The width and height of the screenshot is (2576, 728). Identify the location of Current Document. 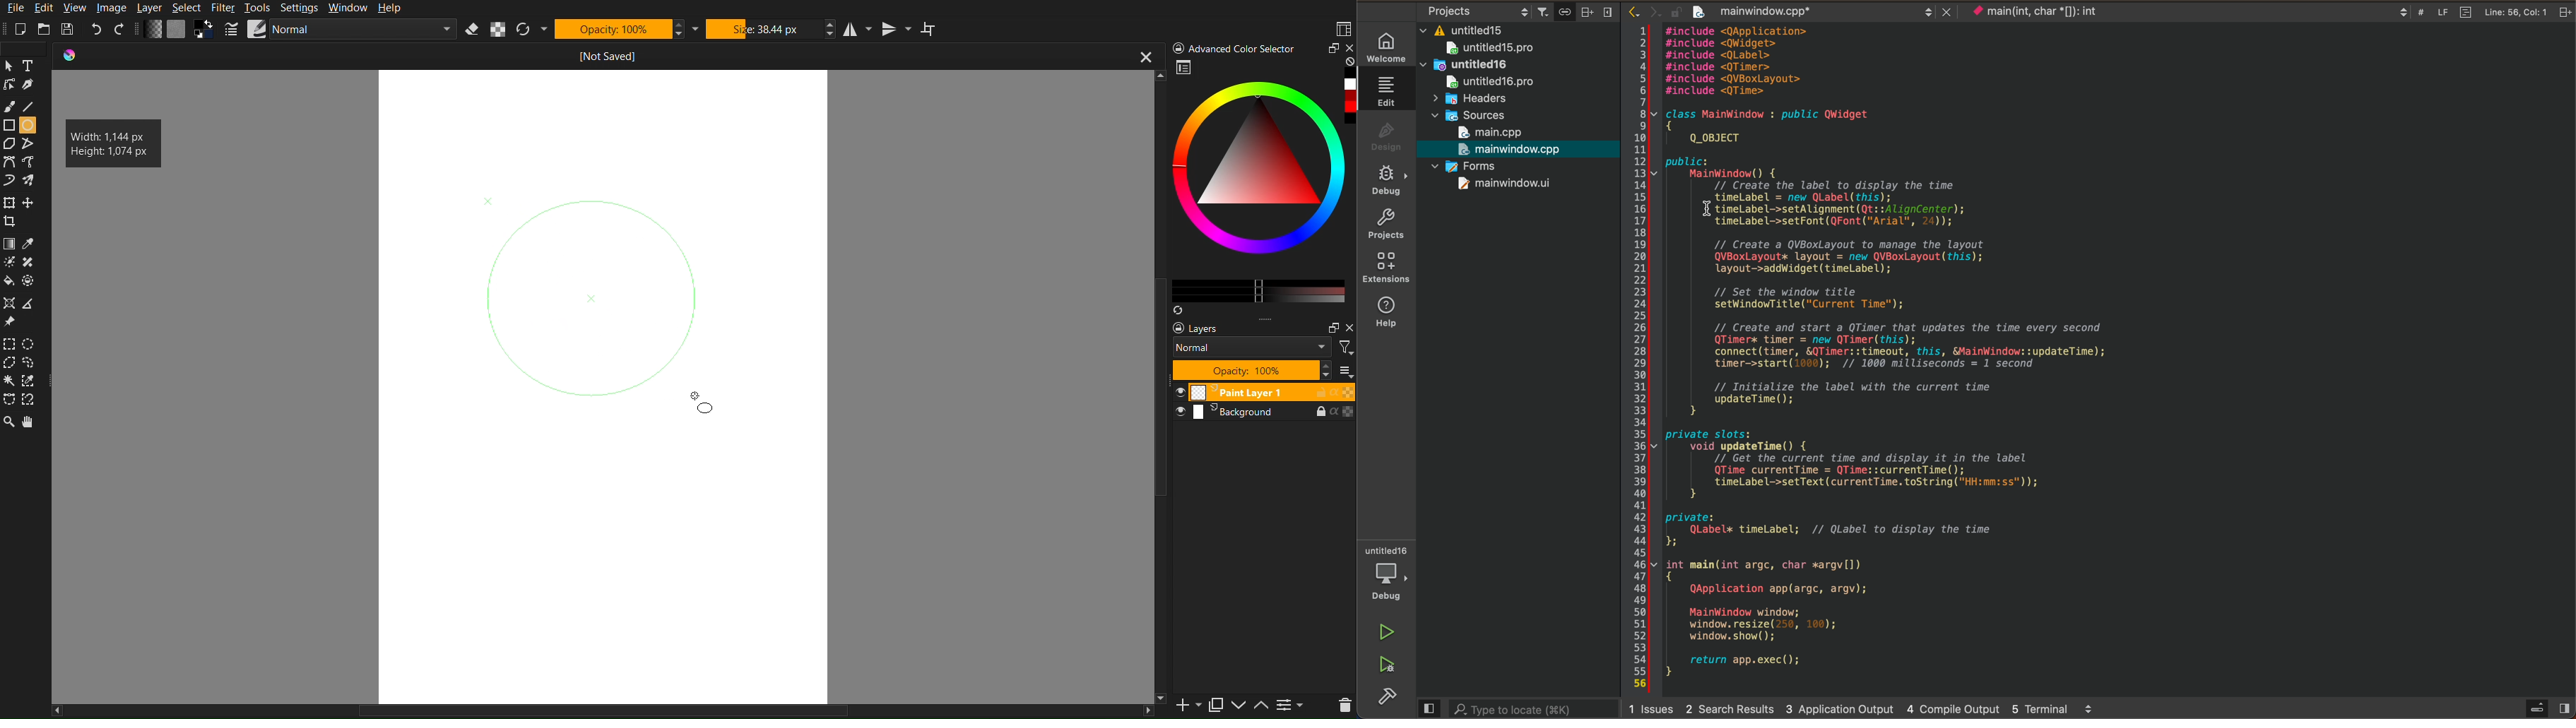
(543, 59).